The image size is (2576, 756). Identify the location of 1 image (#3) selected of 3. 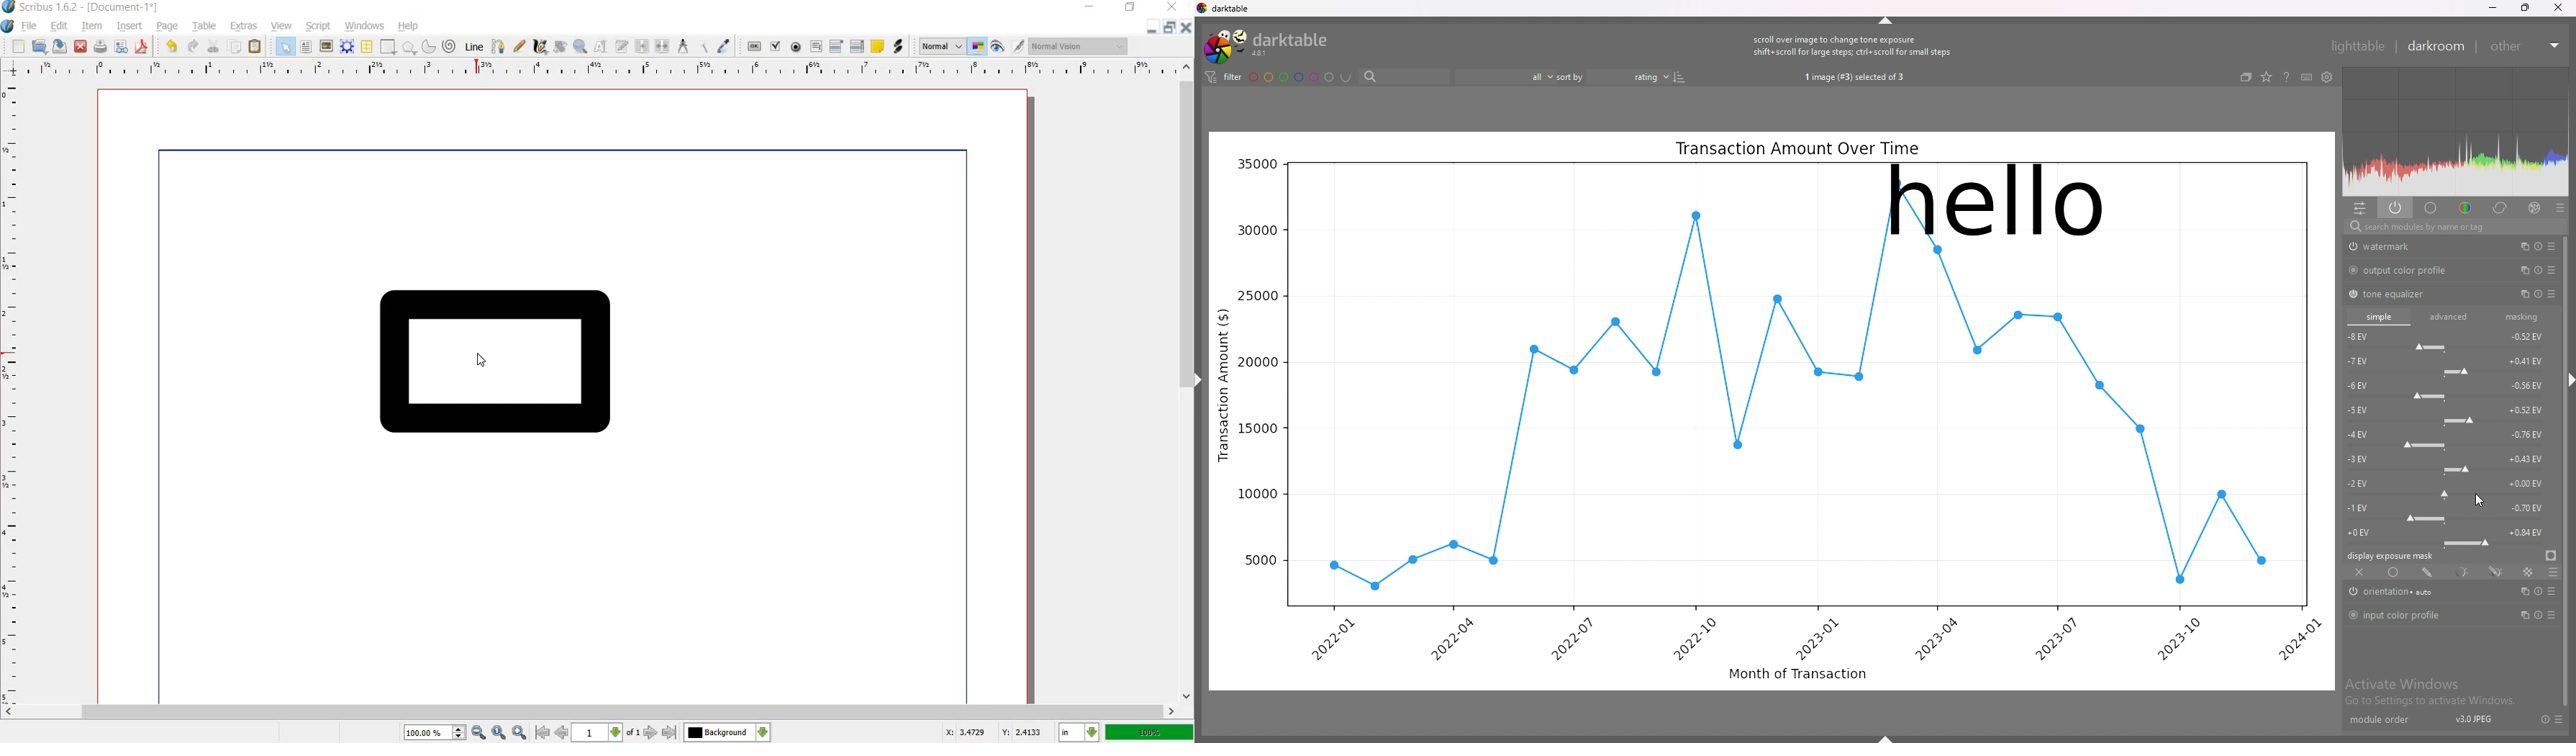
(1855, 78).